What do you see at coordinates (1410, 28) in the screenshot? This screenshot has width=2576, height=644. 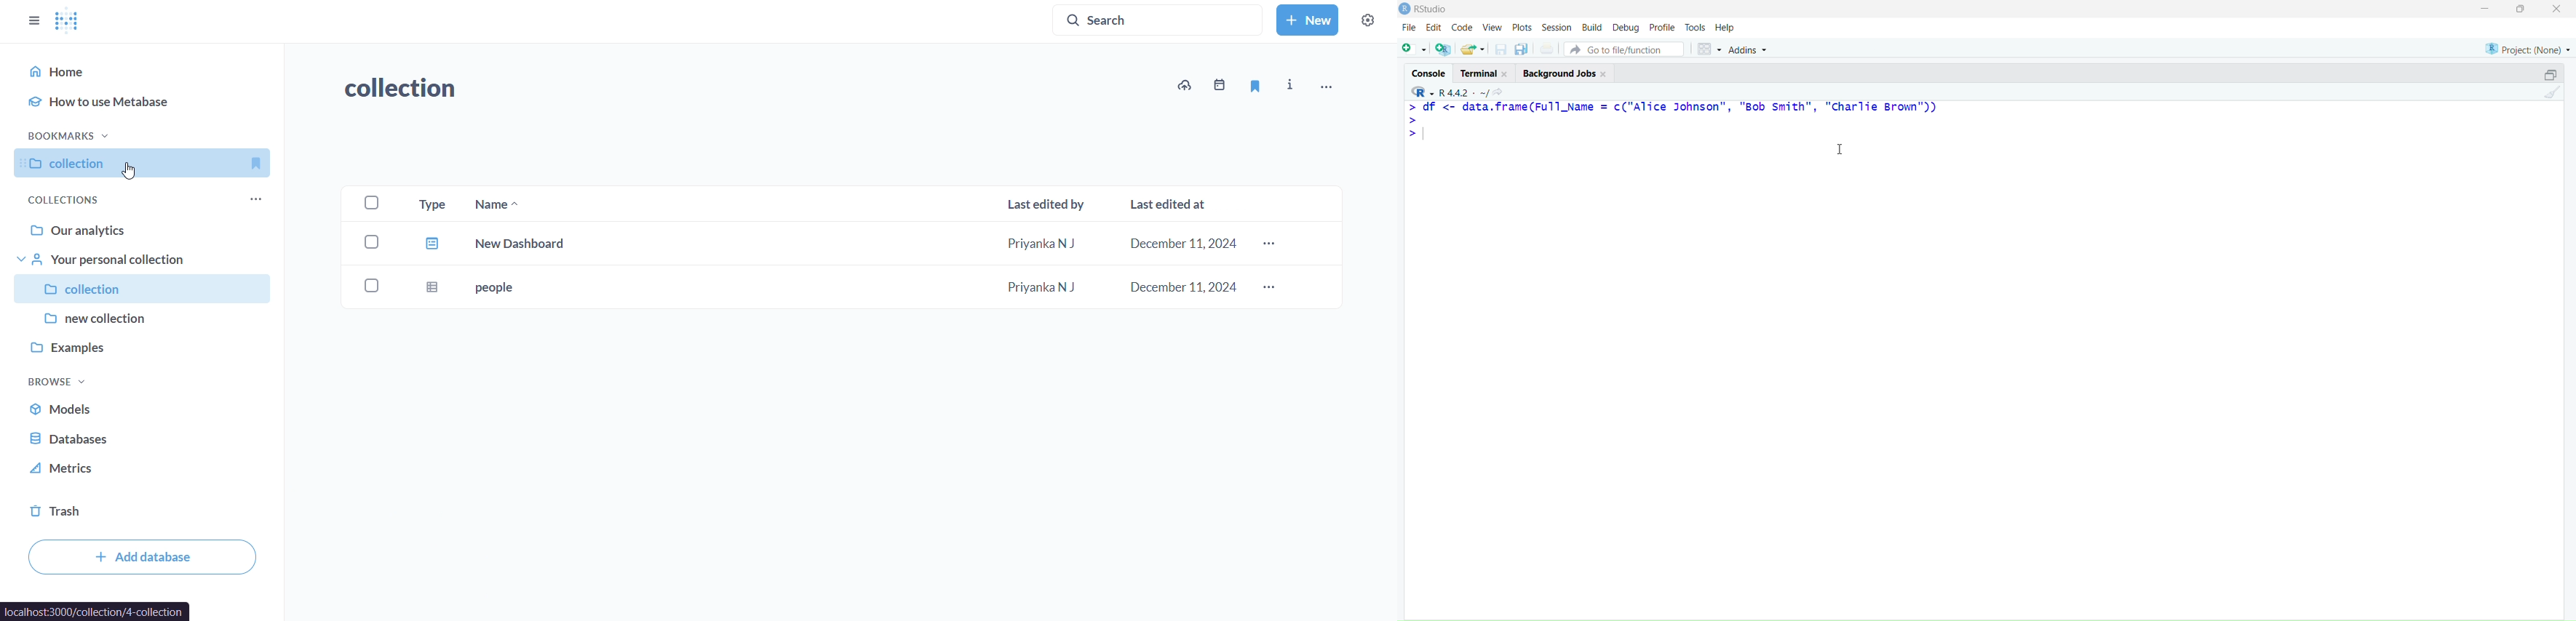 I see `File` at bounding box center [1410, 28].